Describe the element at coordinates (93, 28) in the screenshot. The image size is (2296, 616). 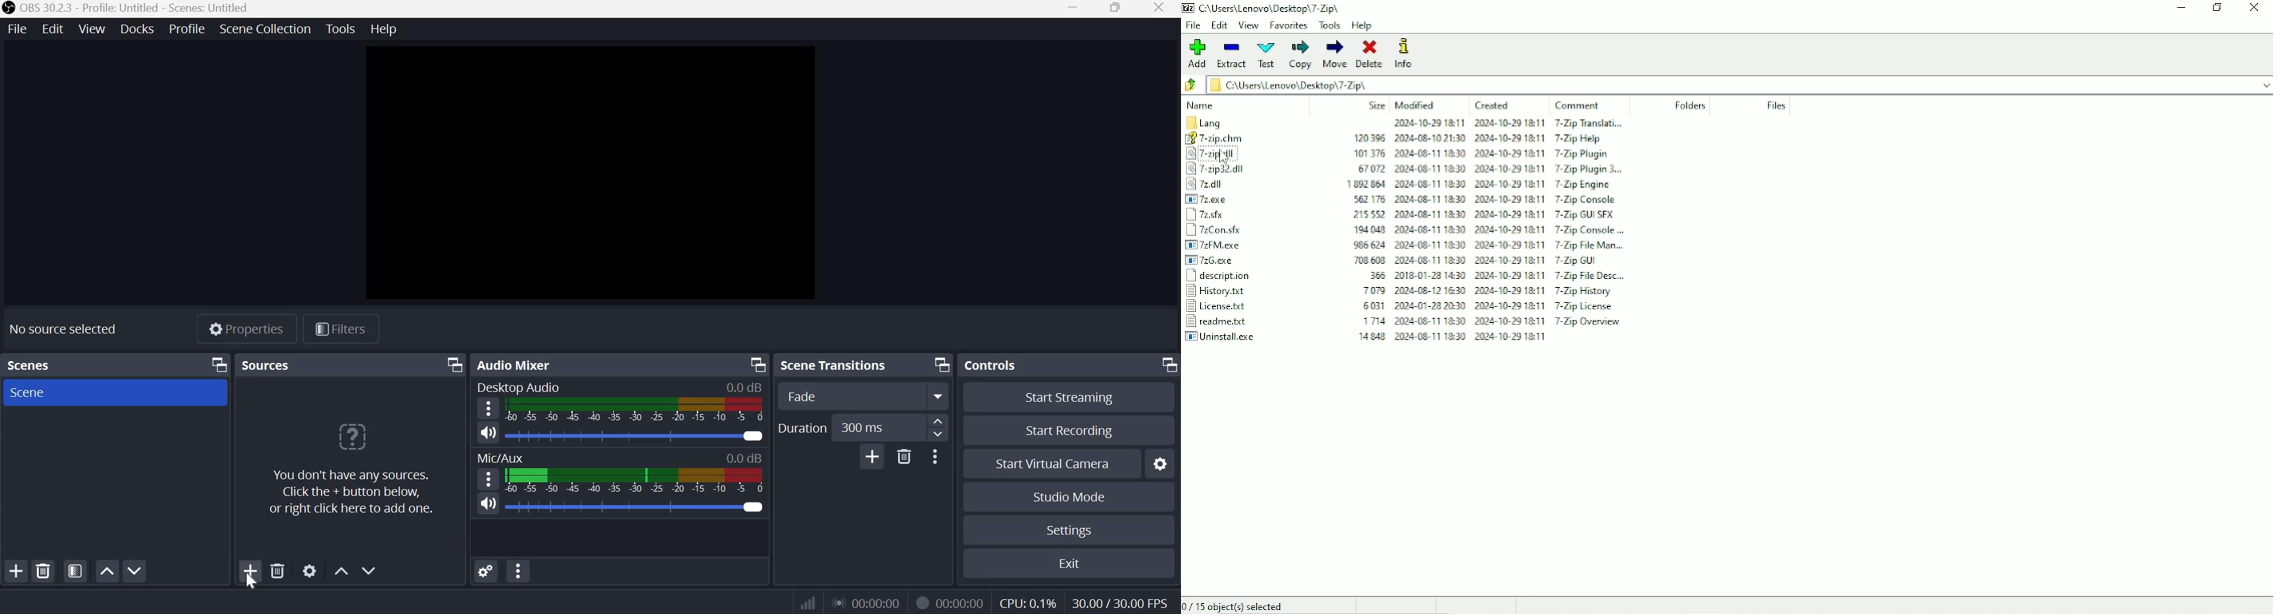
I see `View` at that location.